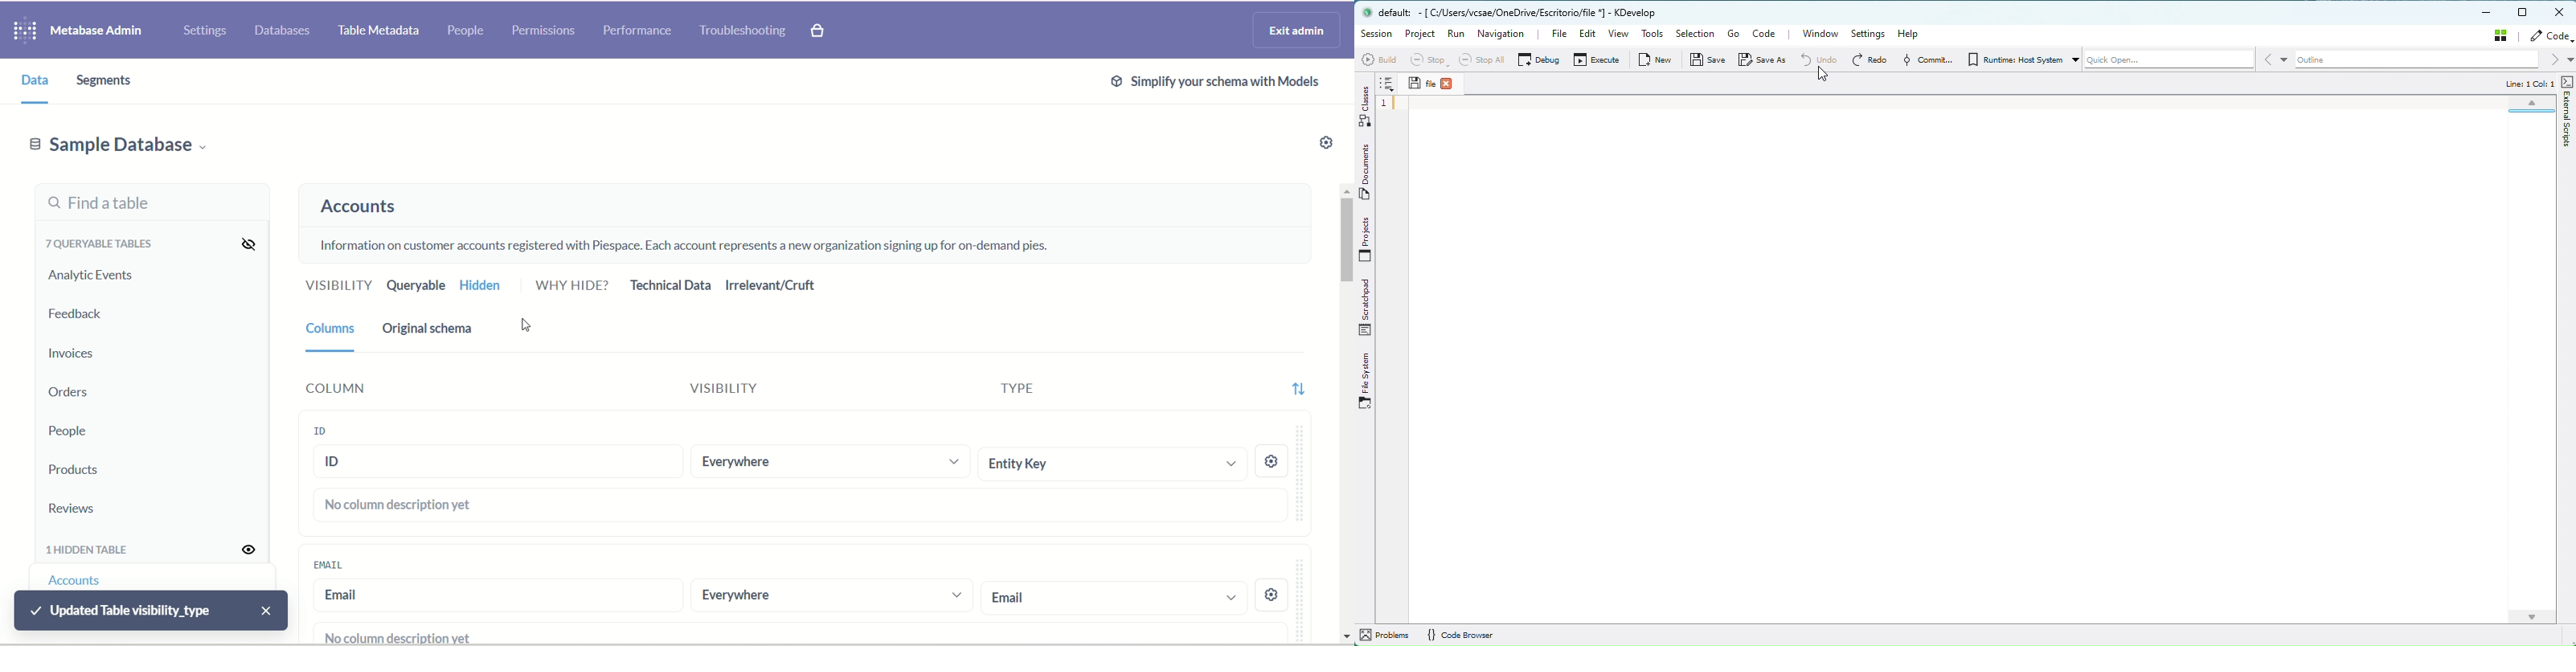 This screenshot has height=672, width=2576. What do you see at coordinates (494, 596) in the screenshot?
I see `email` at bounding box center [494, 596].